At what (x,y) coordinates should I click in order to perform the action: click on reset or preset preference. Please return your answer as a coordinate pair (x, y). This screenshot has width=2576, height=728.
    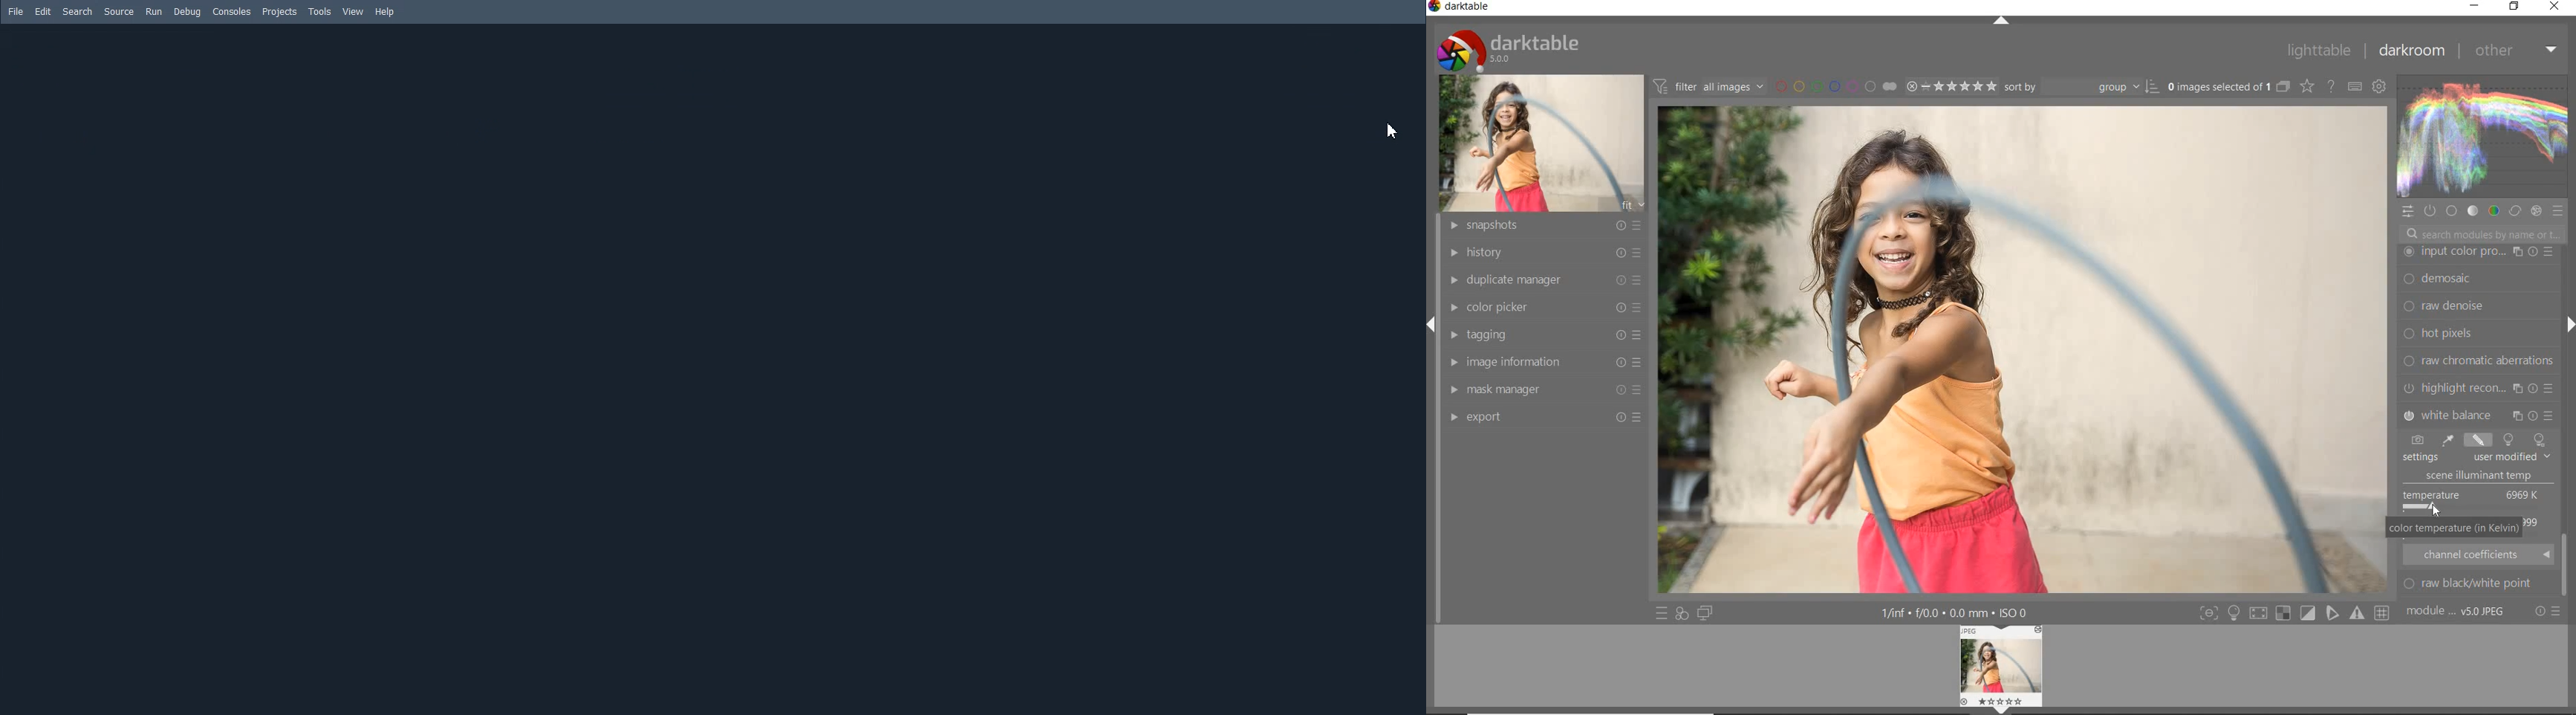
    Looking at the image, I should click on (2548, 614).